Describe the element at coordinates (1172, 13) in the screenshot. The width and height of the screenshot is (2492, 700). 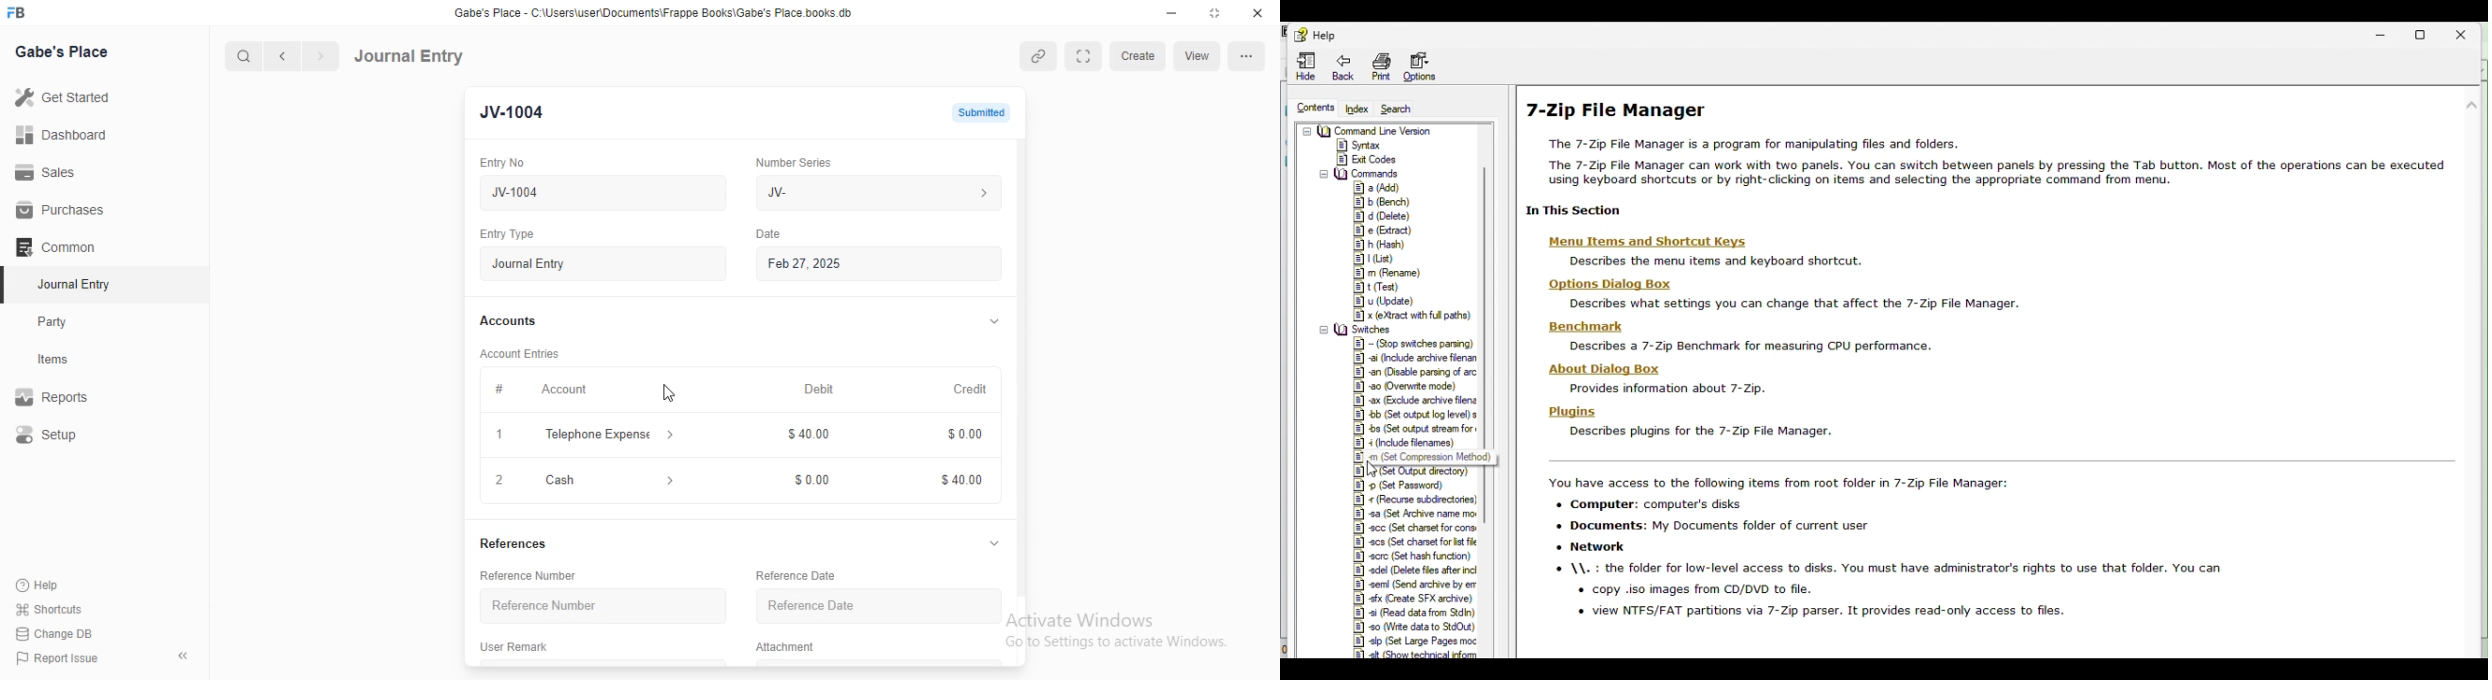
I see `Minimize` at that location.